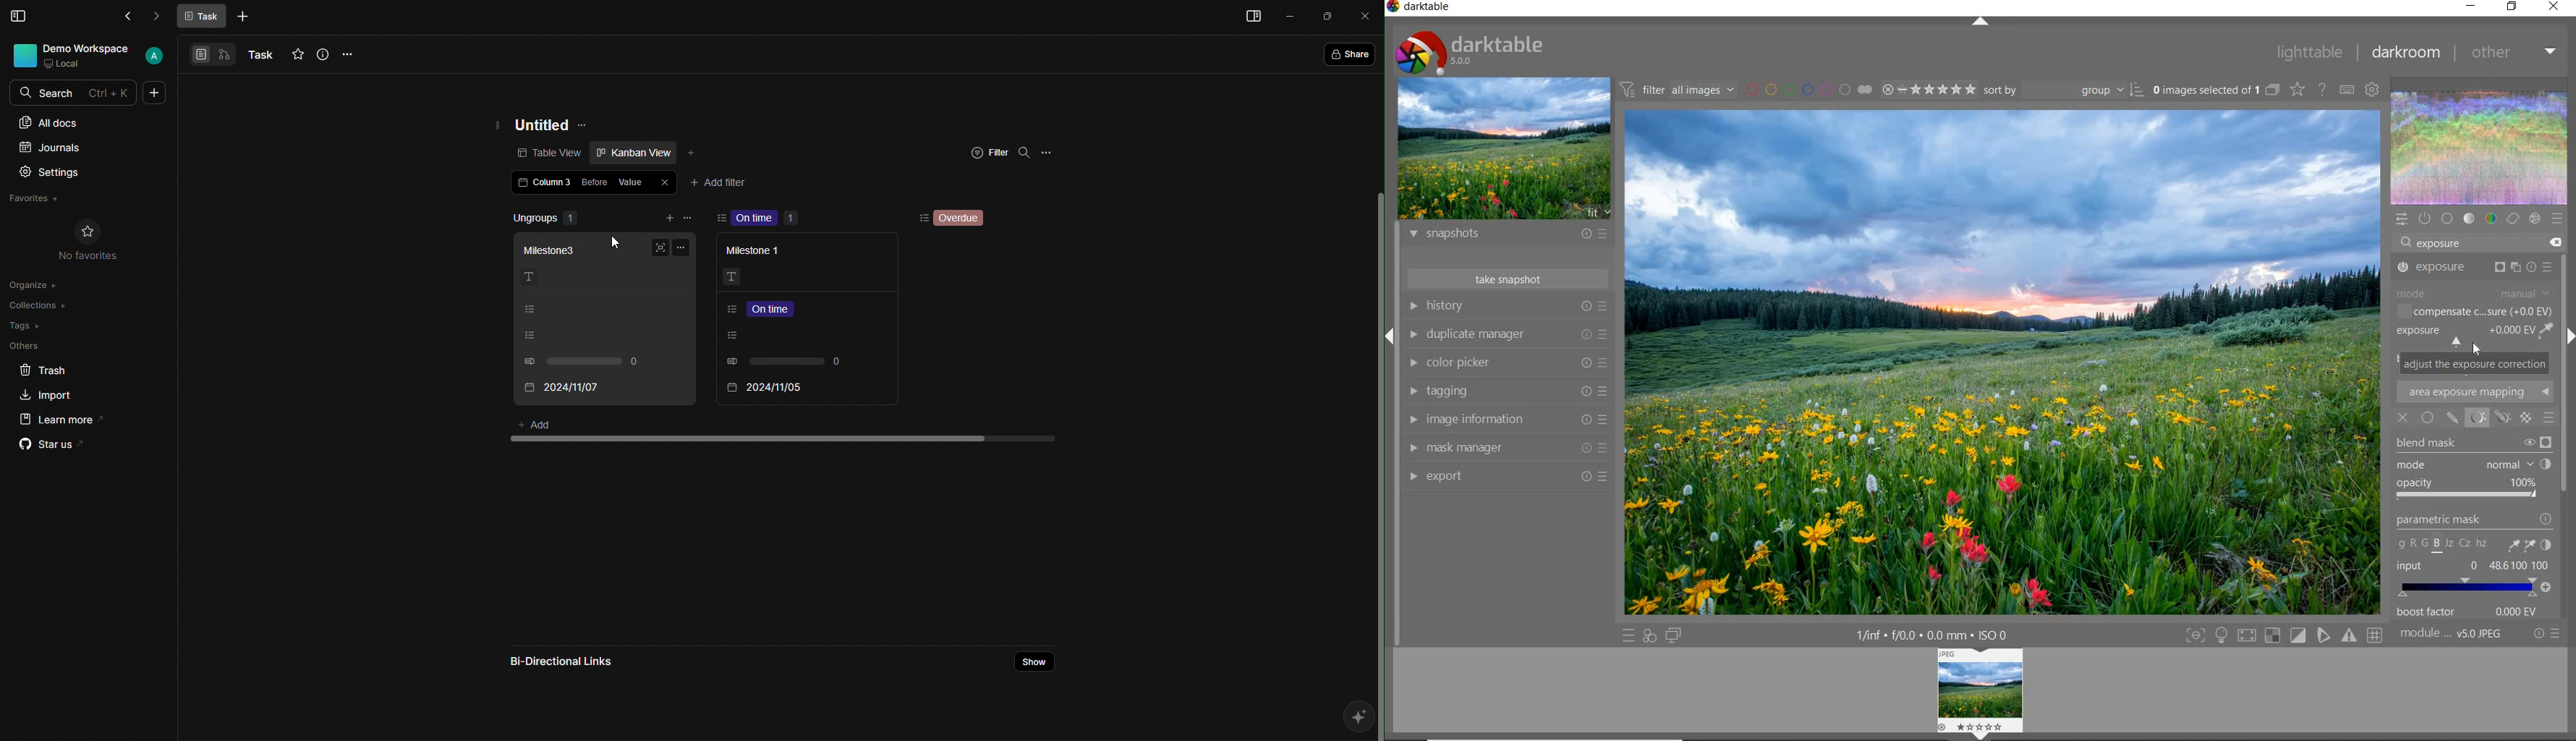 This screenshot has height=756, width=2576. Describe the element at coordinates (349, 54) in the screenshot. I see `Options` at that location.